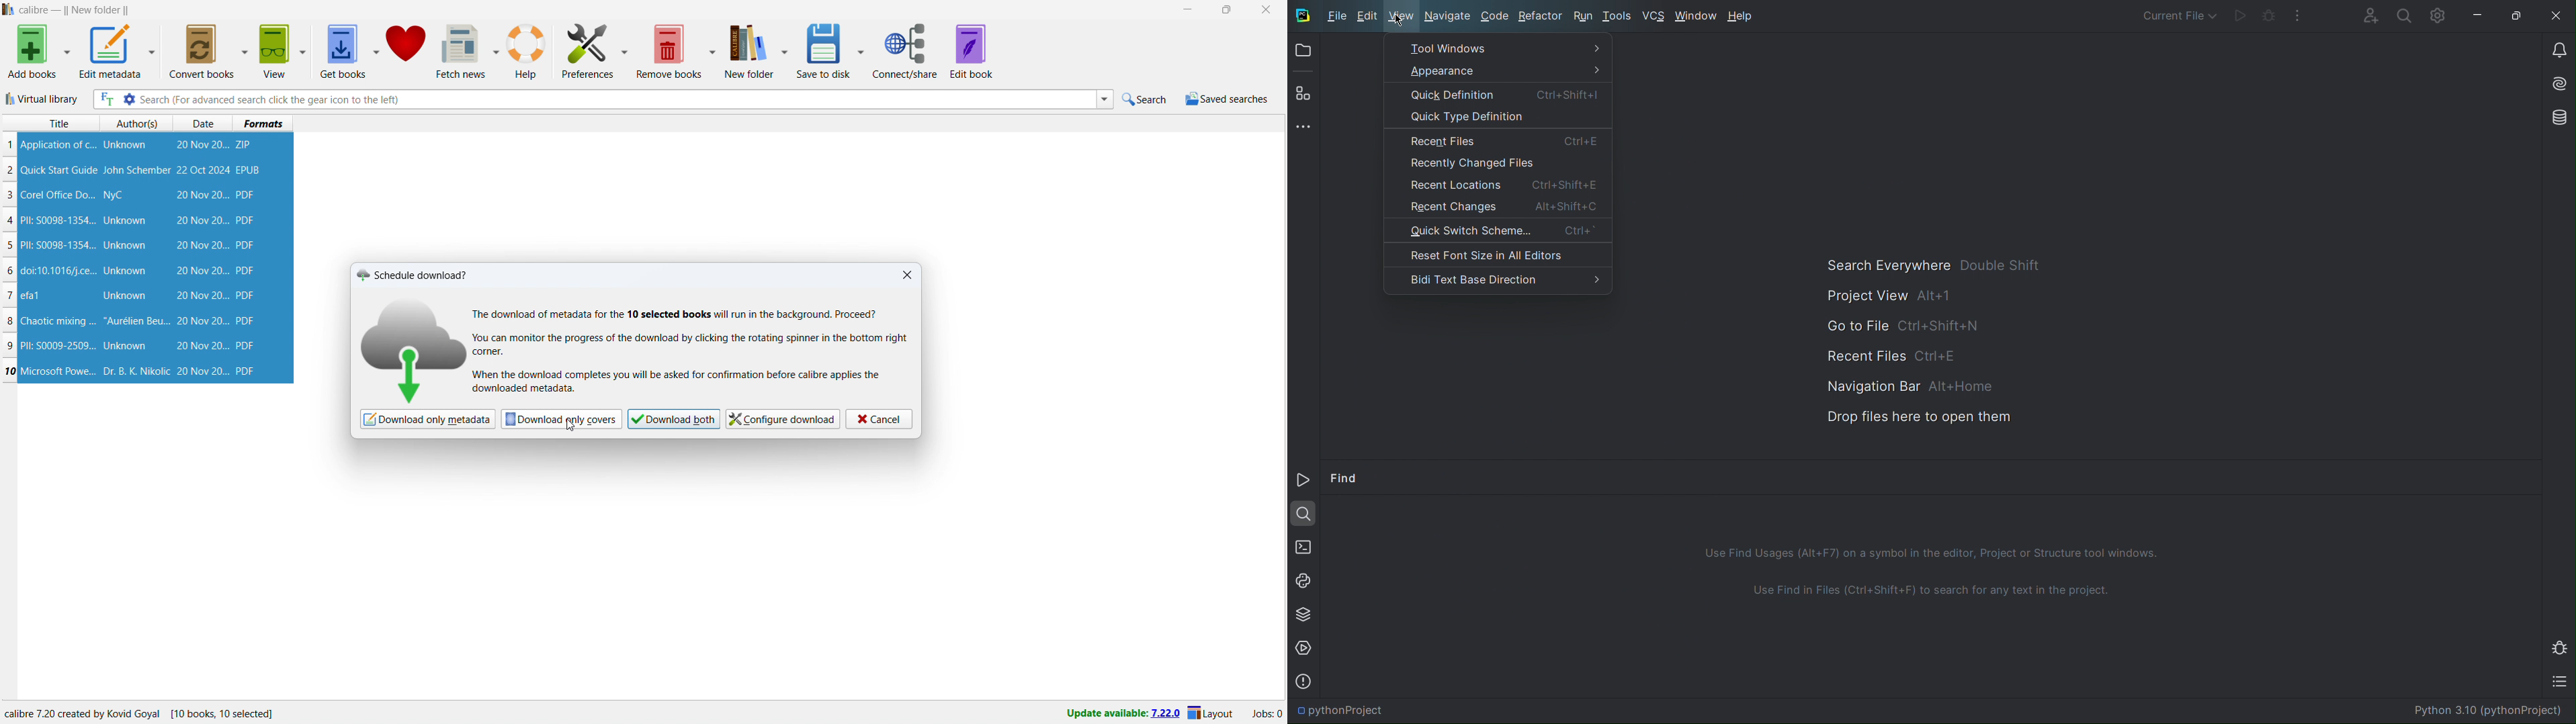  Describe the element at coordinates (247, 196) in the screenshot. I see `PDF` at that location.